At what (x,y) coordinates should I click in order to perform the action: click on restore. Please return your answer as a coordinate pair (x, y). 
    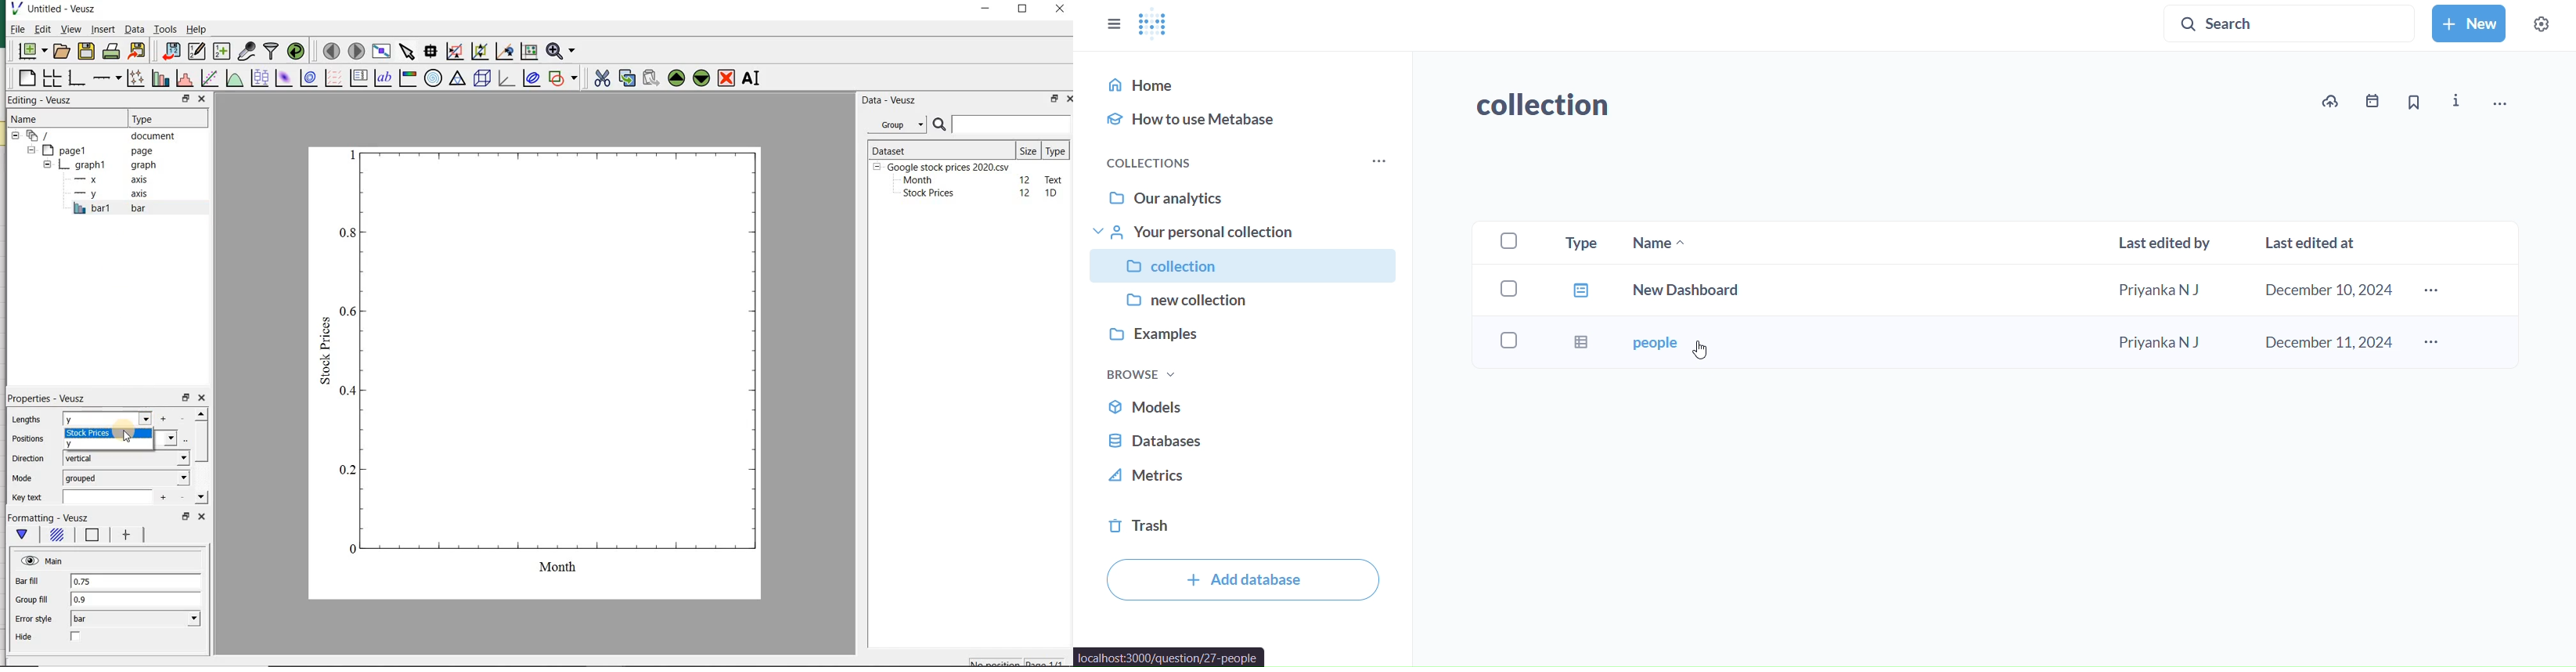
    Looking at the image, I should click on (186, 99).